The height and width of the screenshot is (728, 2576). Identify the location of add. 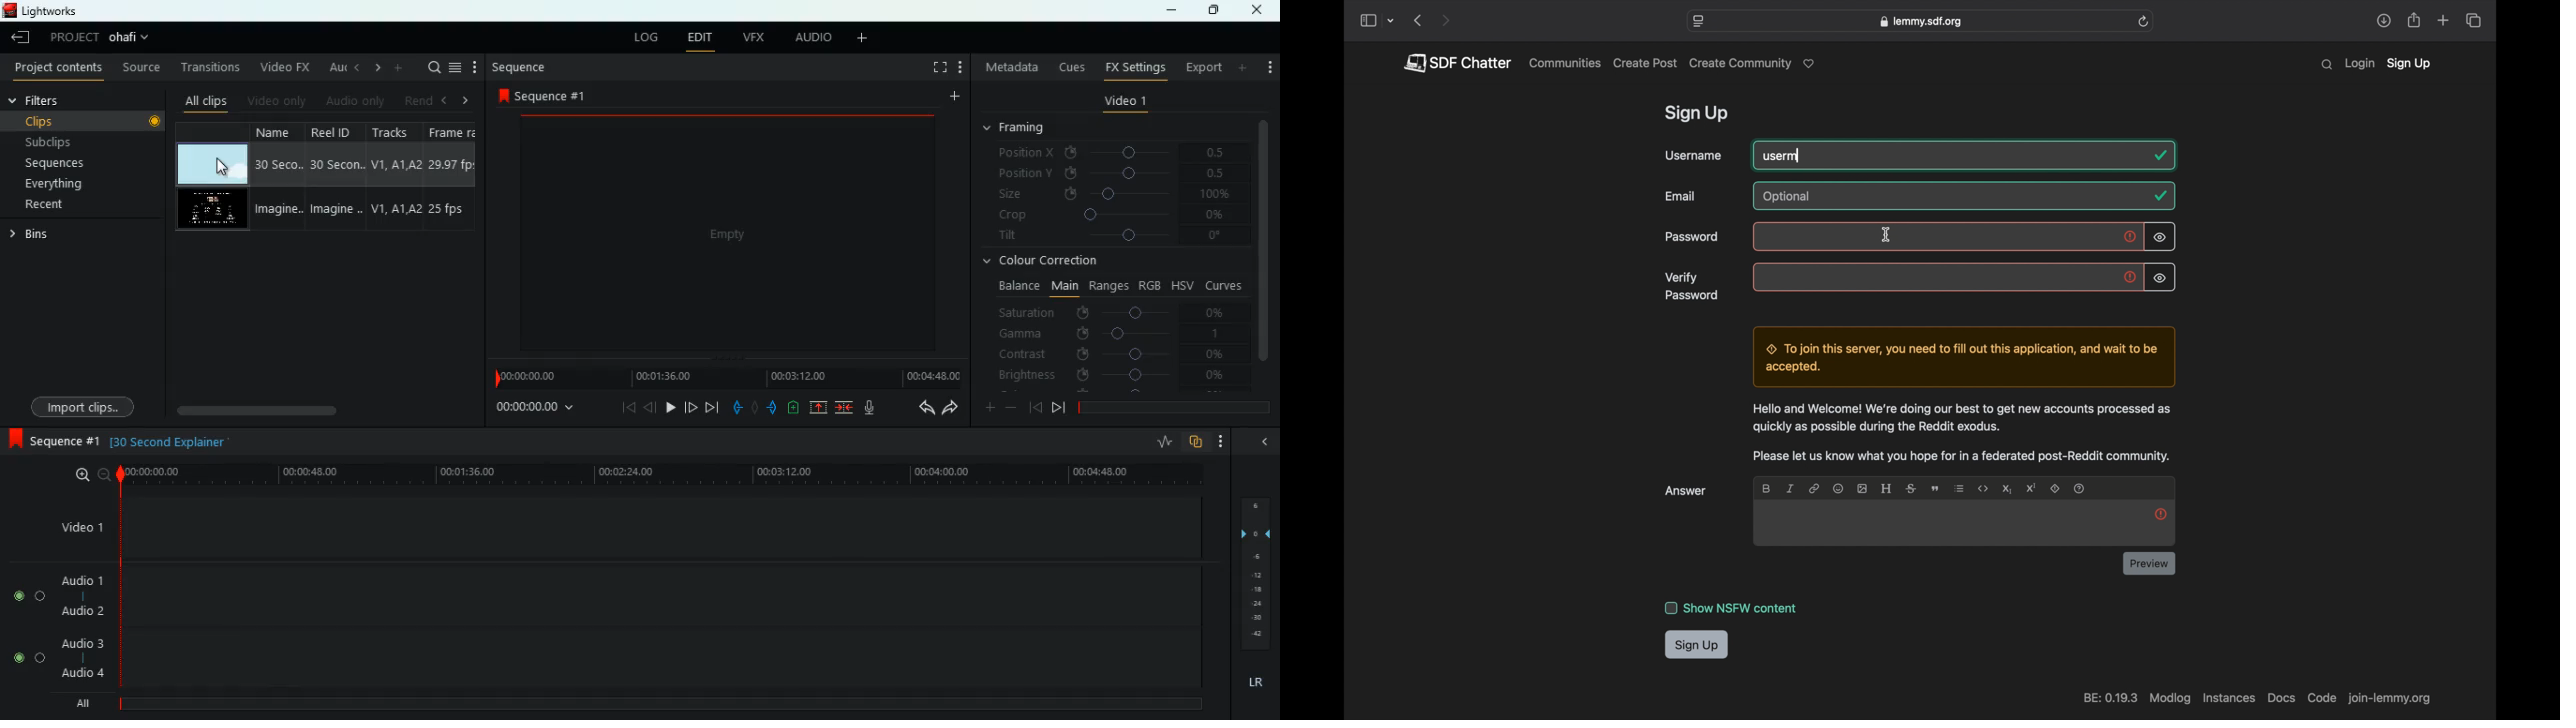
(960, 67).